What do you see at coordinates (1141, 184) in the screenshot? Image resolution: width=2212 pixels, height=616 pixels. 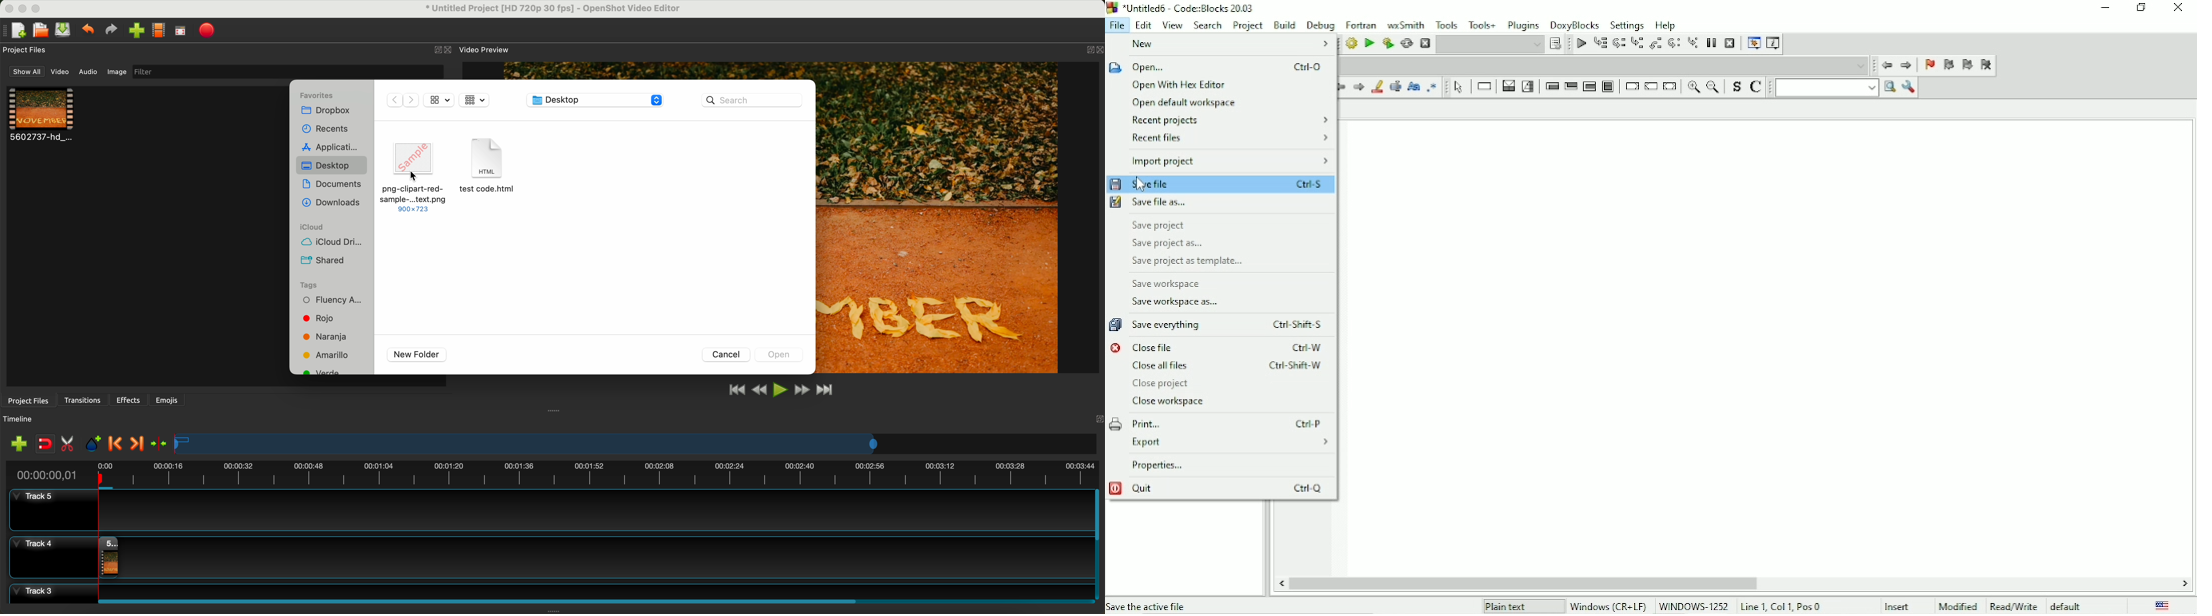 I see `cursor` at bounding box center [1141, 184].